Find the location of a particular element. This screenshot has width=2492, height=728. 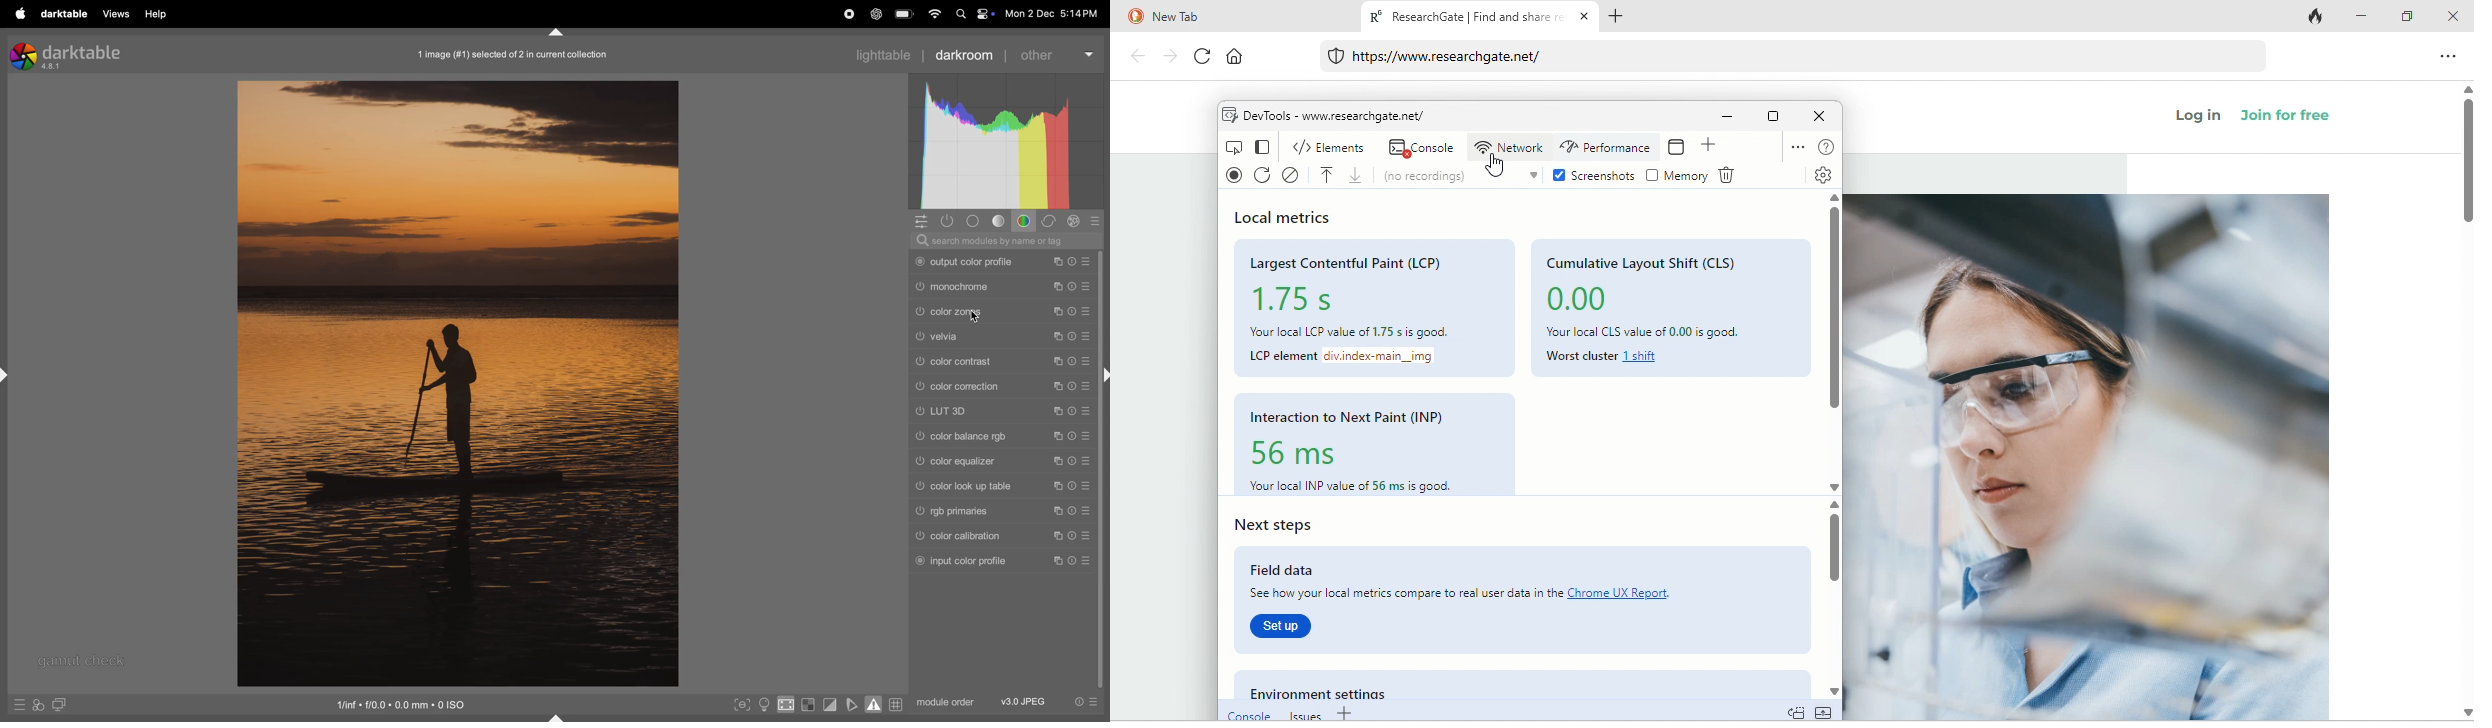

local metrics is located at coordinates (1288, 218).